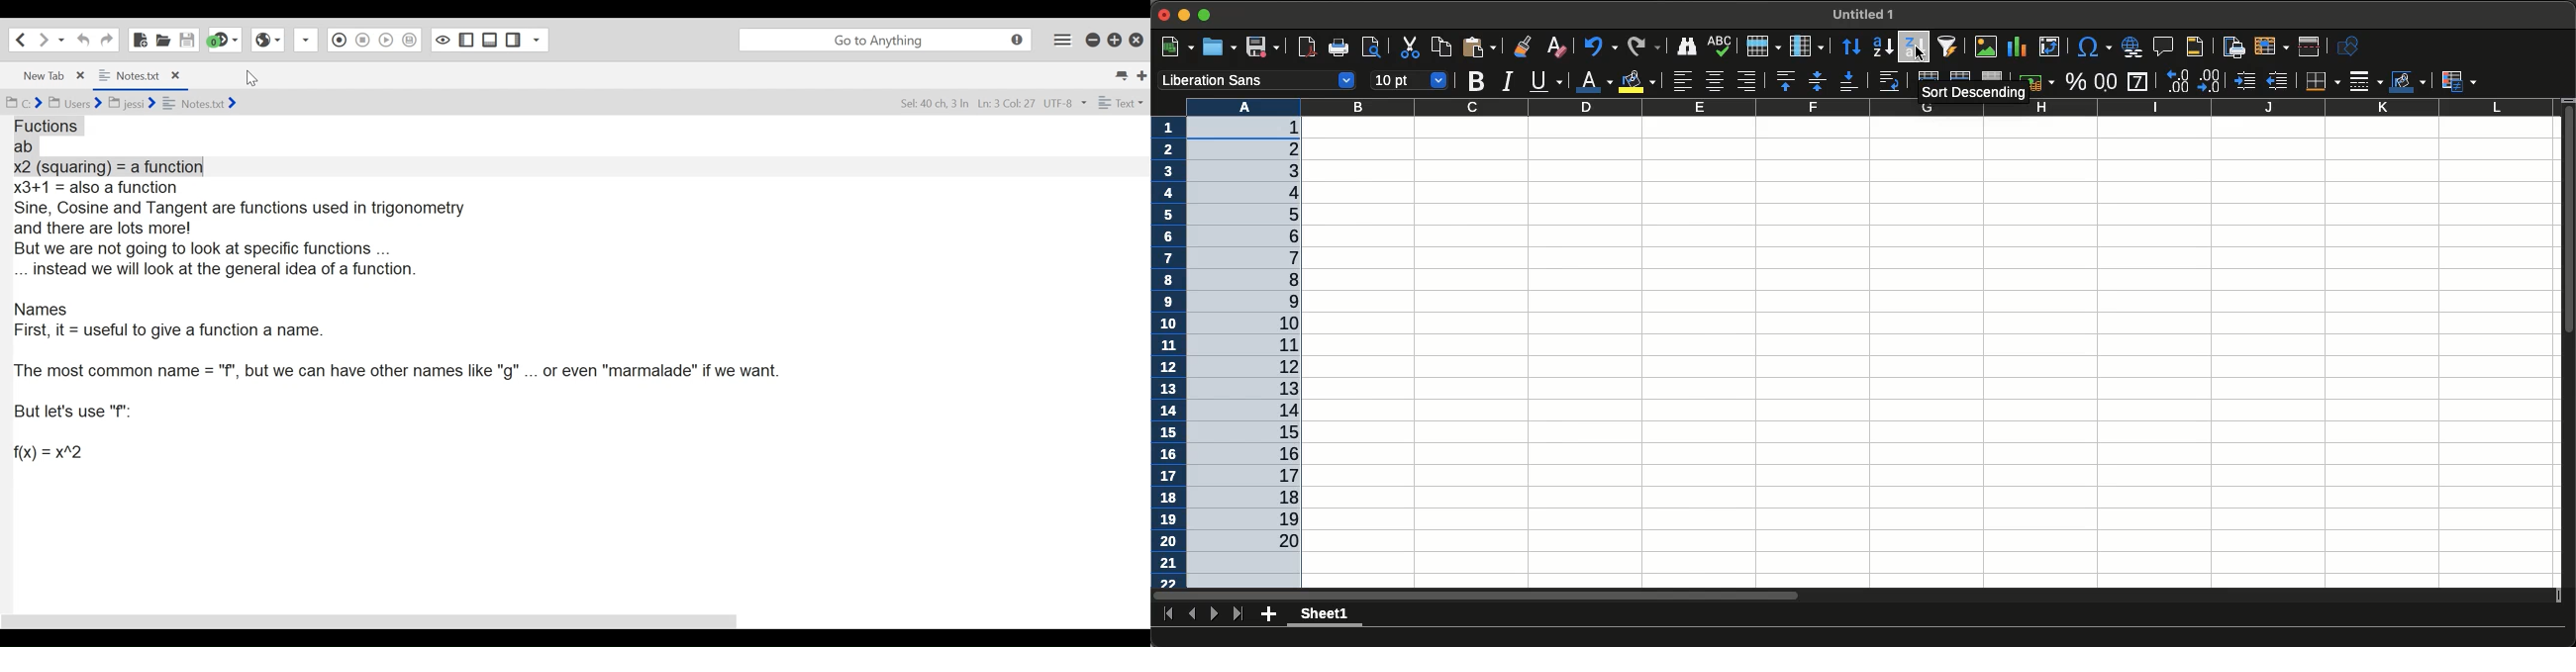  What do you see at coordinates (1783, 80) in the screenshot?
I see `Align top` at bounding box center [1783, 80].